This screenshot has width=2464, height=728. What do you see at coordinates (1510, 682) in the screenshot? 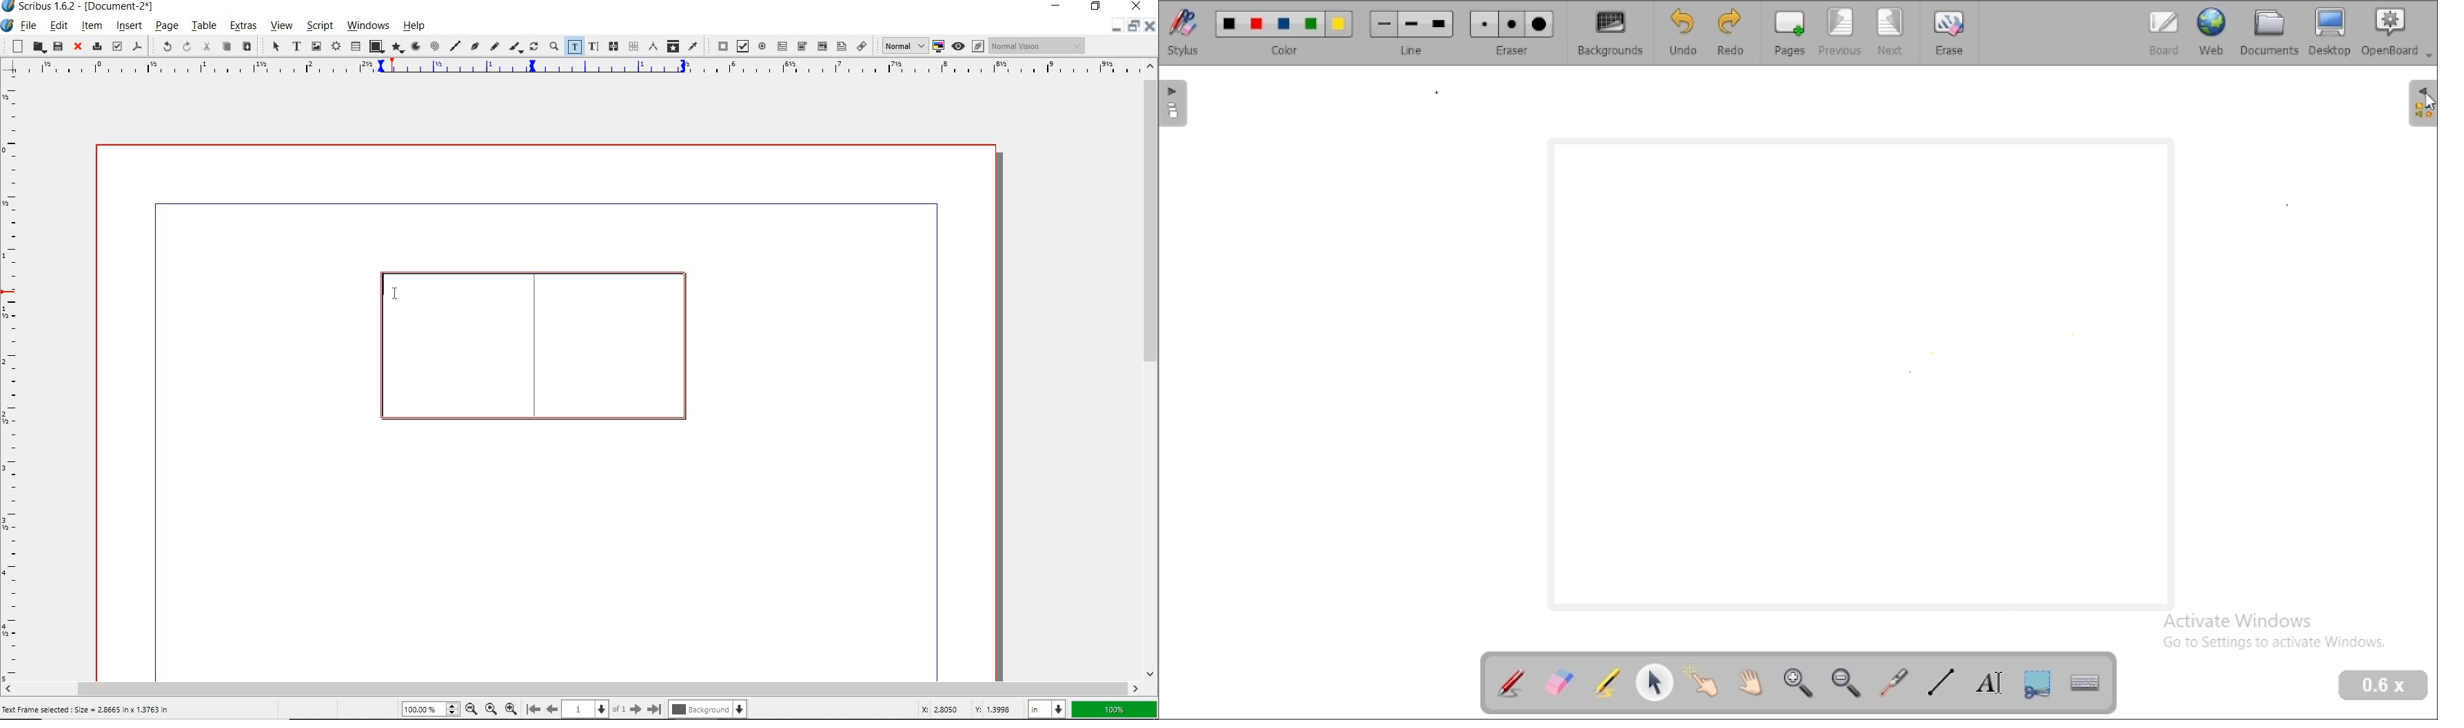
I see `annotate document` at bounding box center [1510, 682].